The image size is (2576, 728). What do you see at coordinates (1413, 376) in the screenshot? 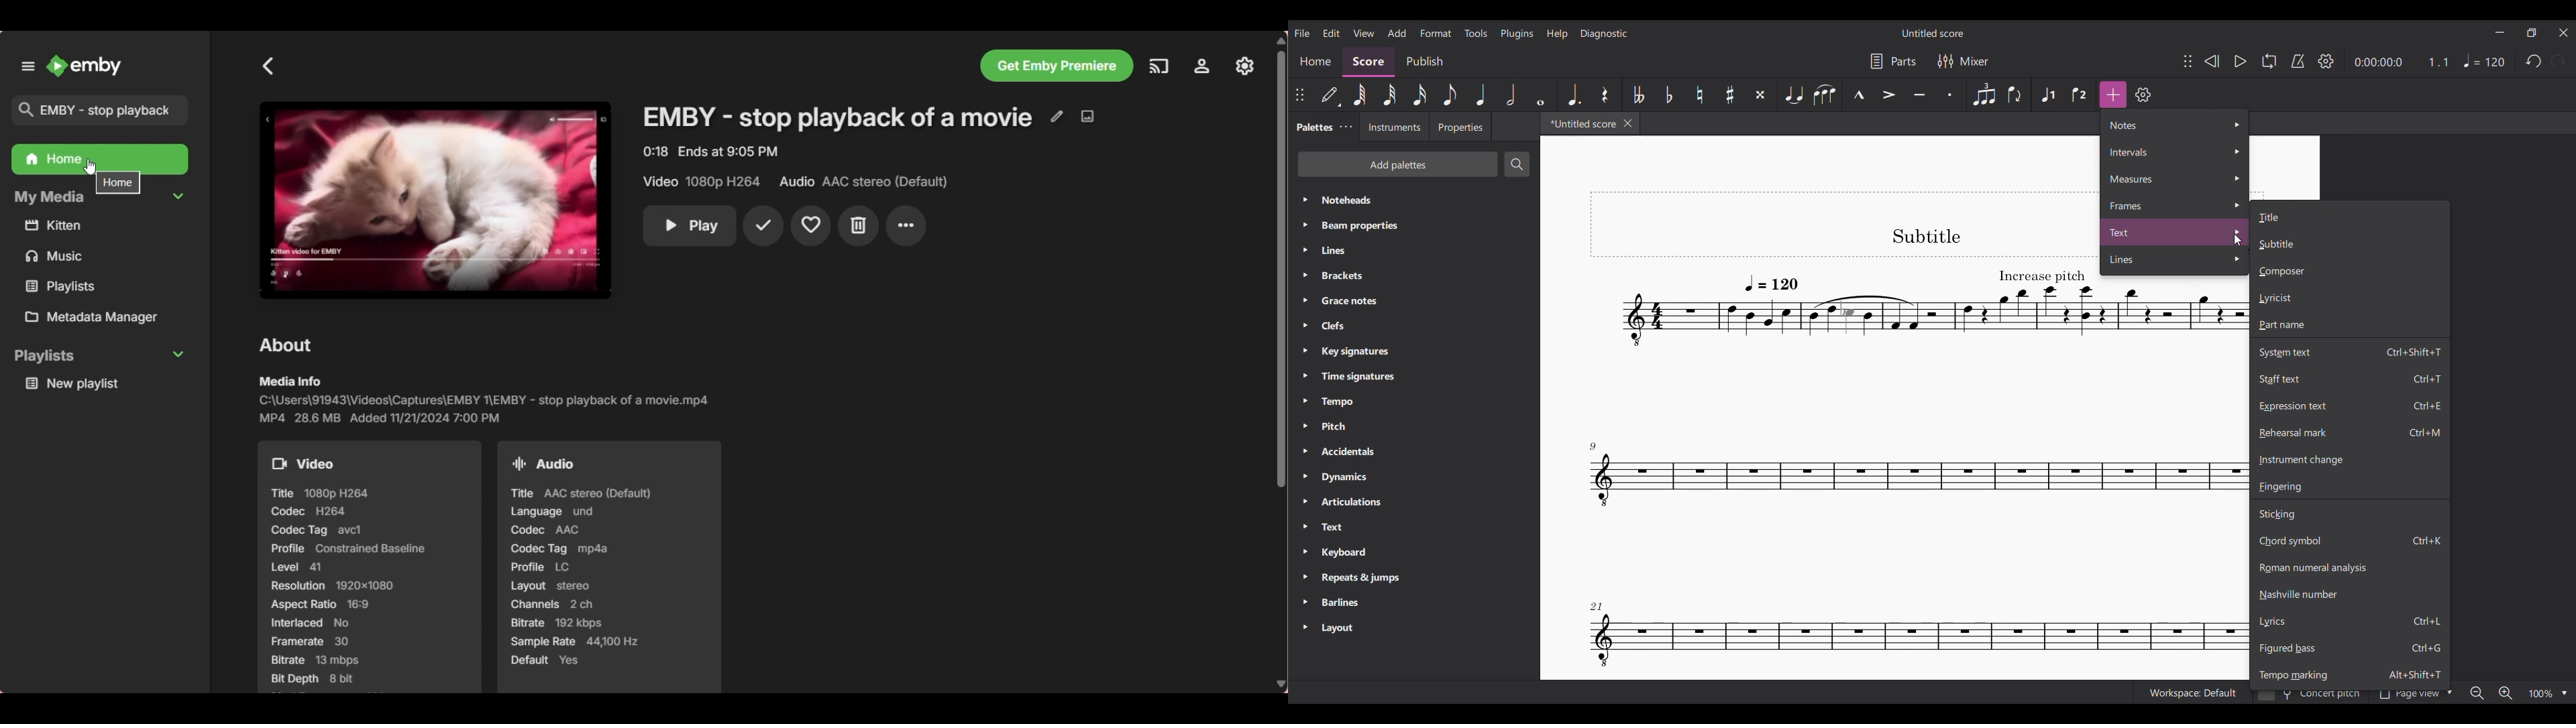
I see `Time signatures` at bounding box center [1413, 376].